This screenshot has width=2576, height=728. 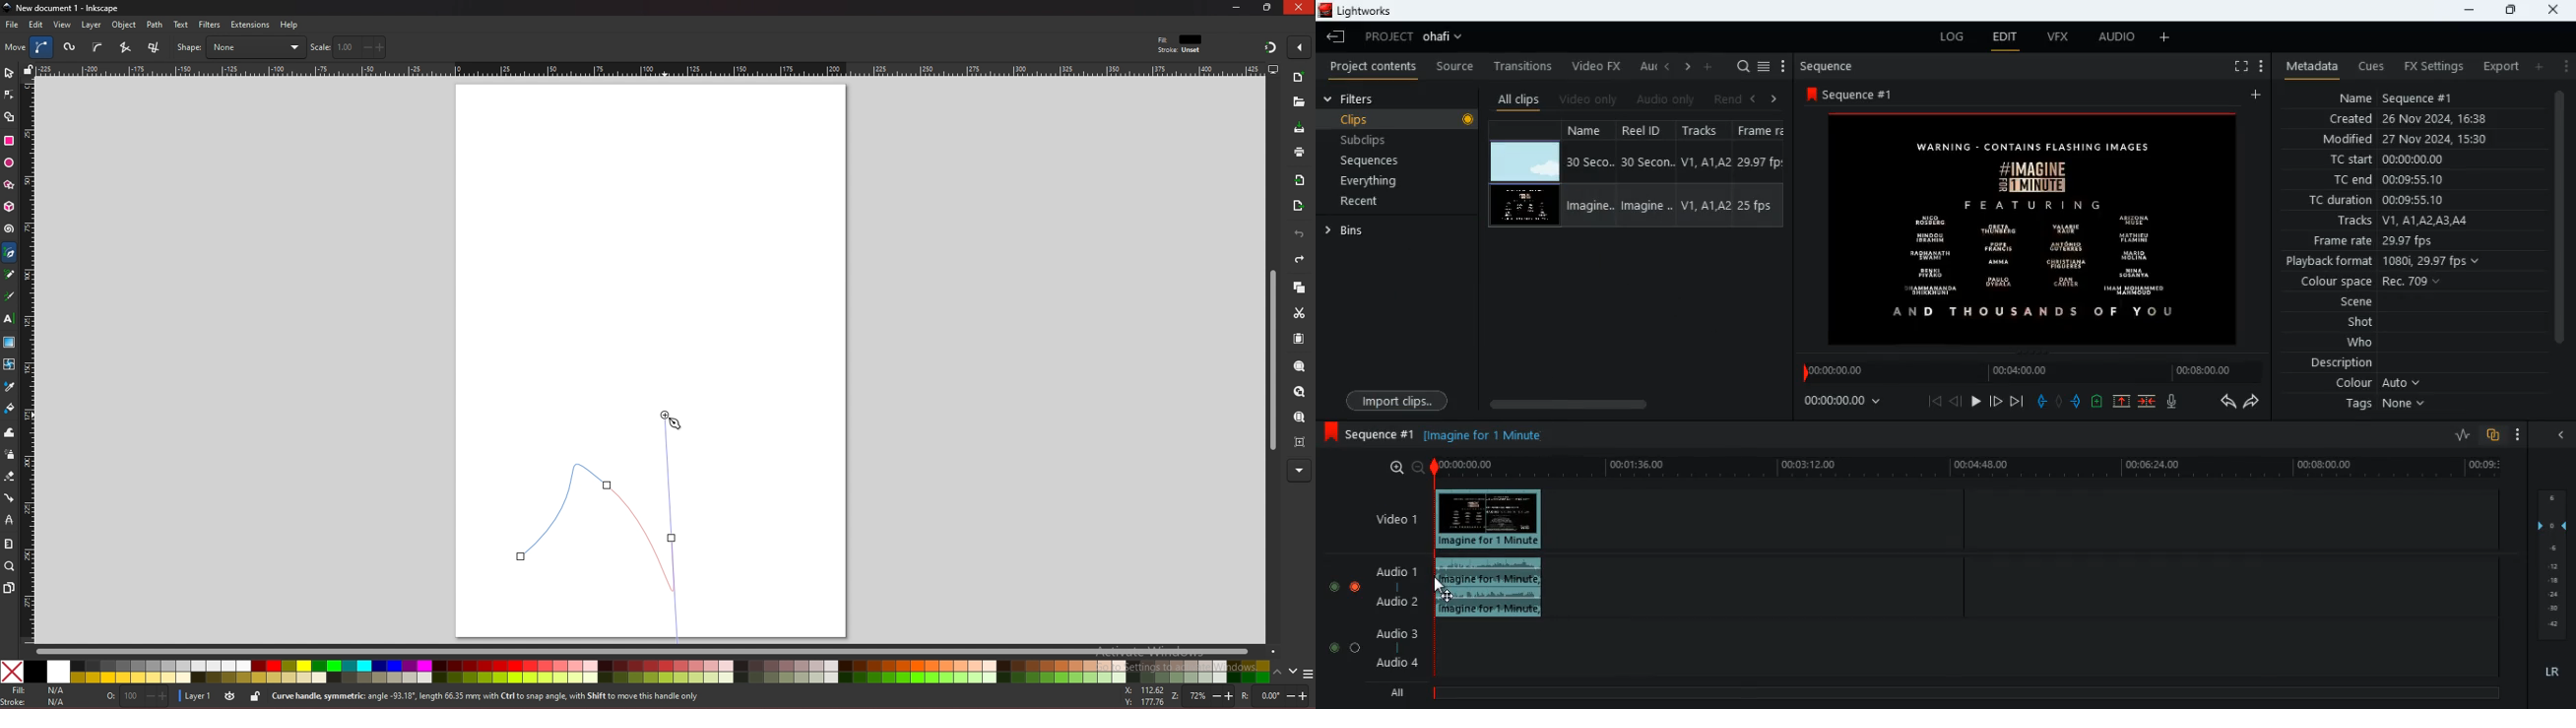 What do you see at coordinates (1295, 671) in the screenshot?
I see `down` at bounding box center [1295, 671].